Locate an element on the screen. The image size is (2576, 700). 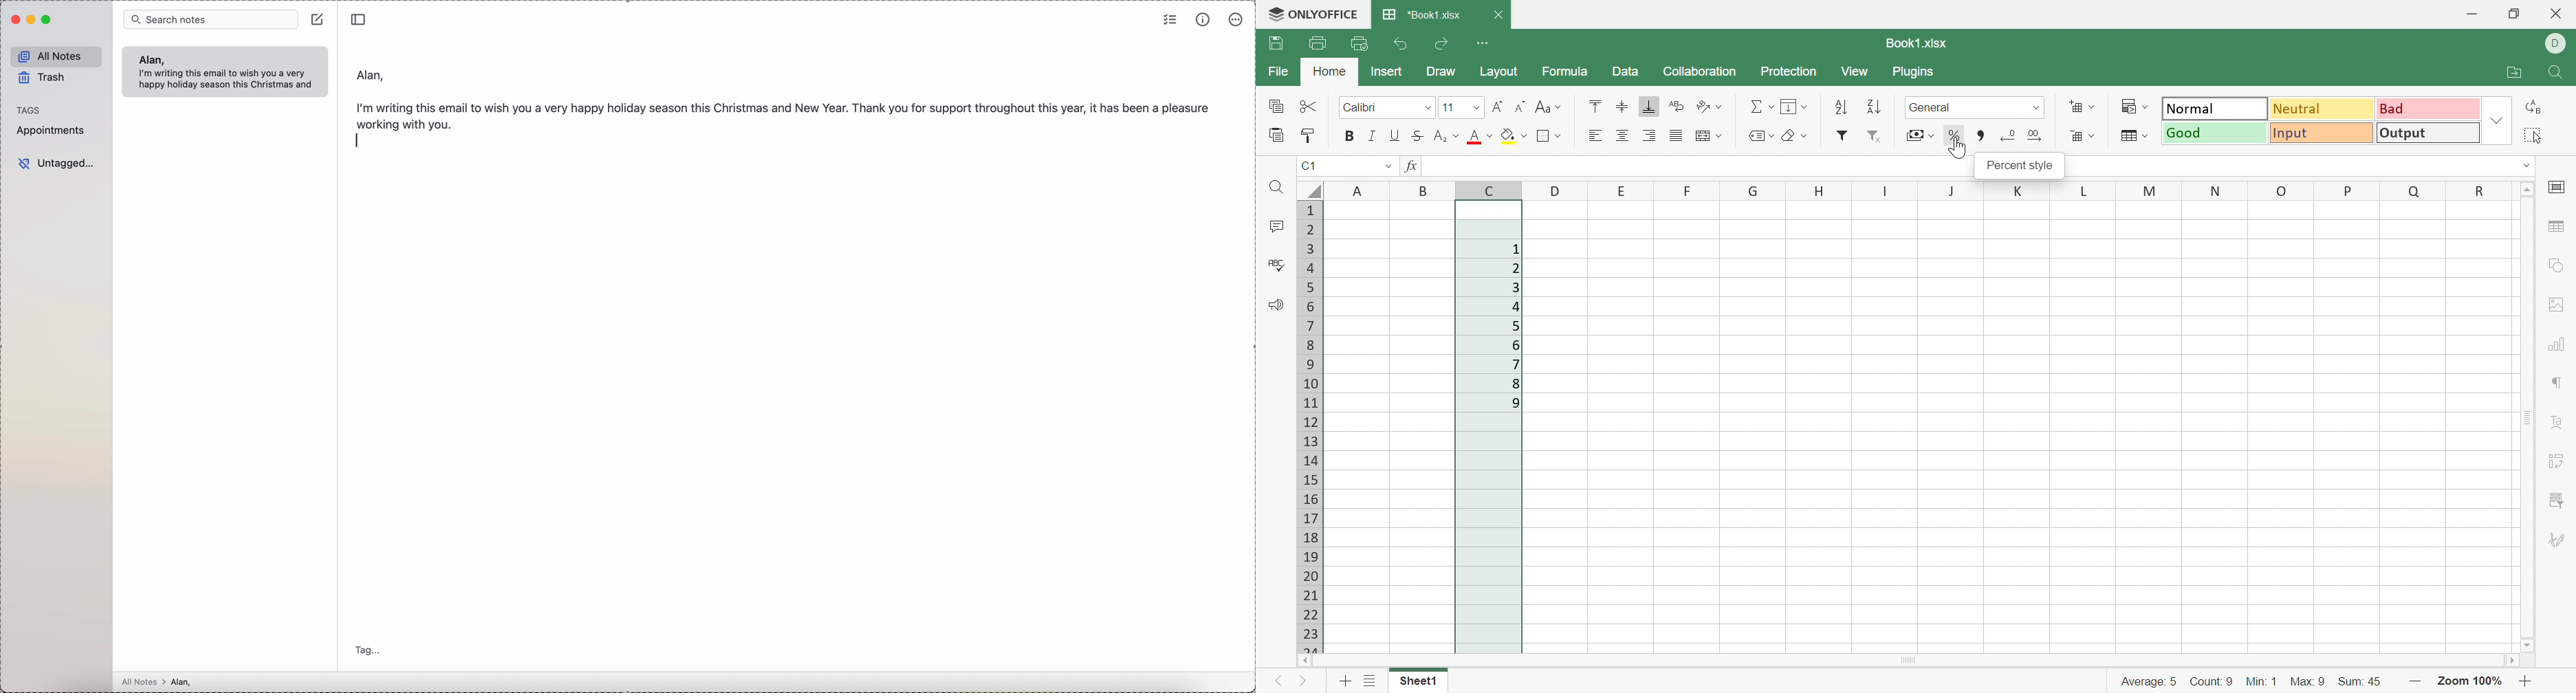
Align Middle is located at coordinates (1622, 106).